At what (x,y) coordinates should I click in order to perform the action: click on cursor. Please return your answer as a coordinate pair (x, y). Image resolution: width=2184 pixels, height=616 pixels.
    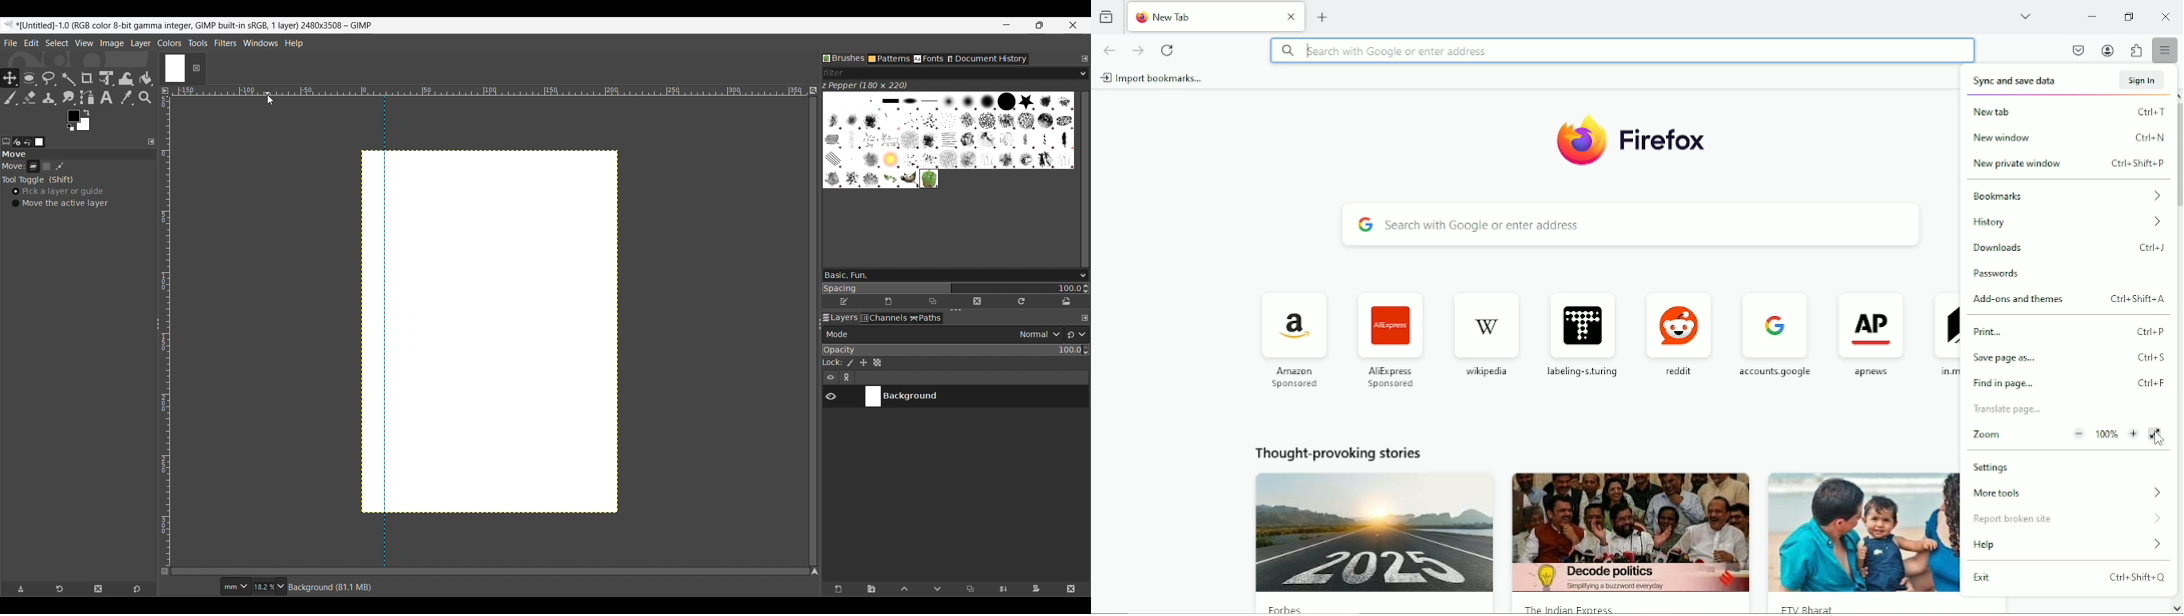
    Looking at the image, I should click on (2158, 440).